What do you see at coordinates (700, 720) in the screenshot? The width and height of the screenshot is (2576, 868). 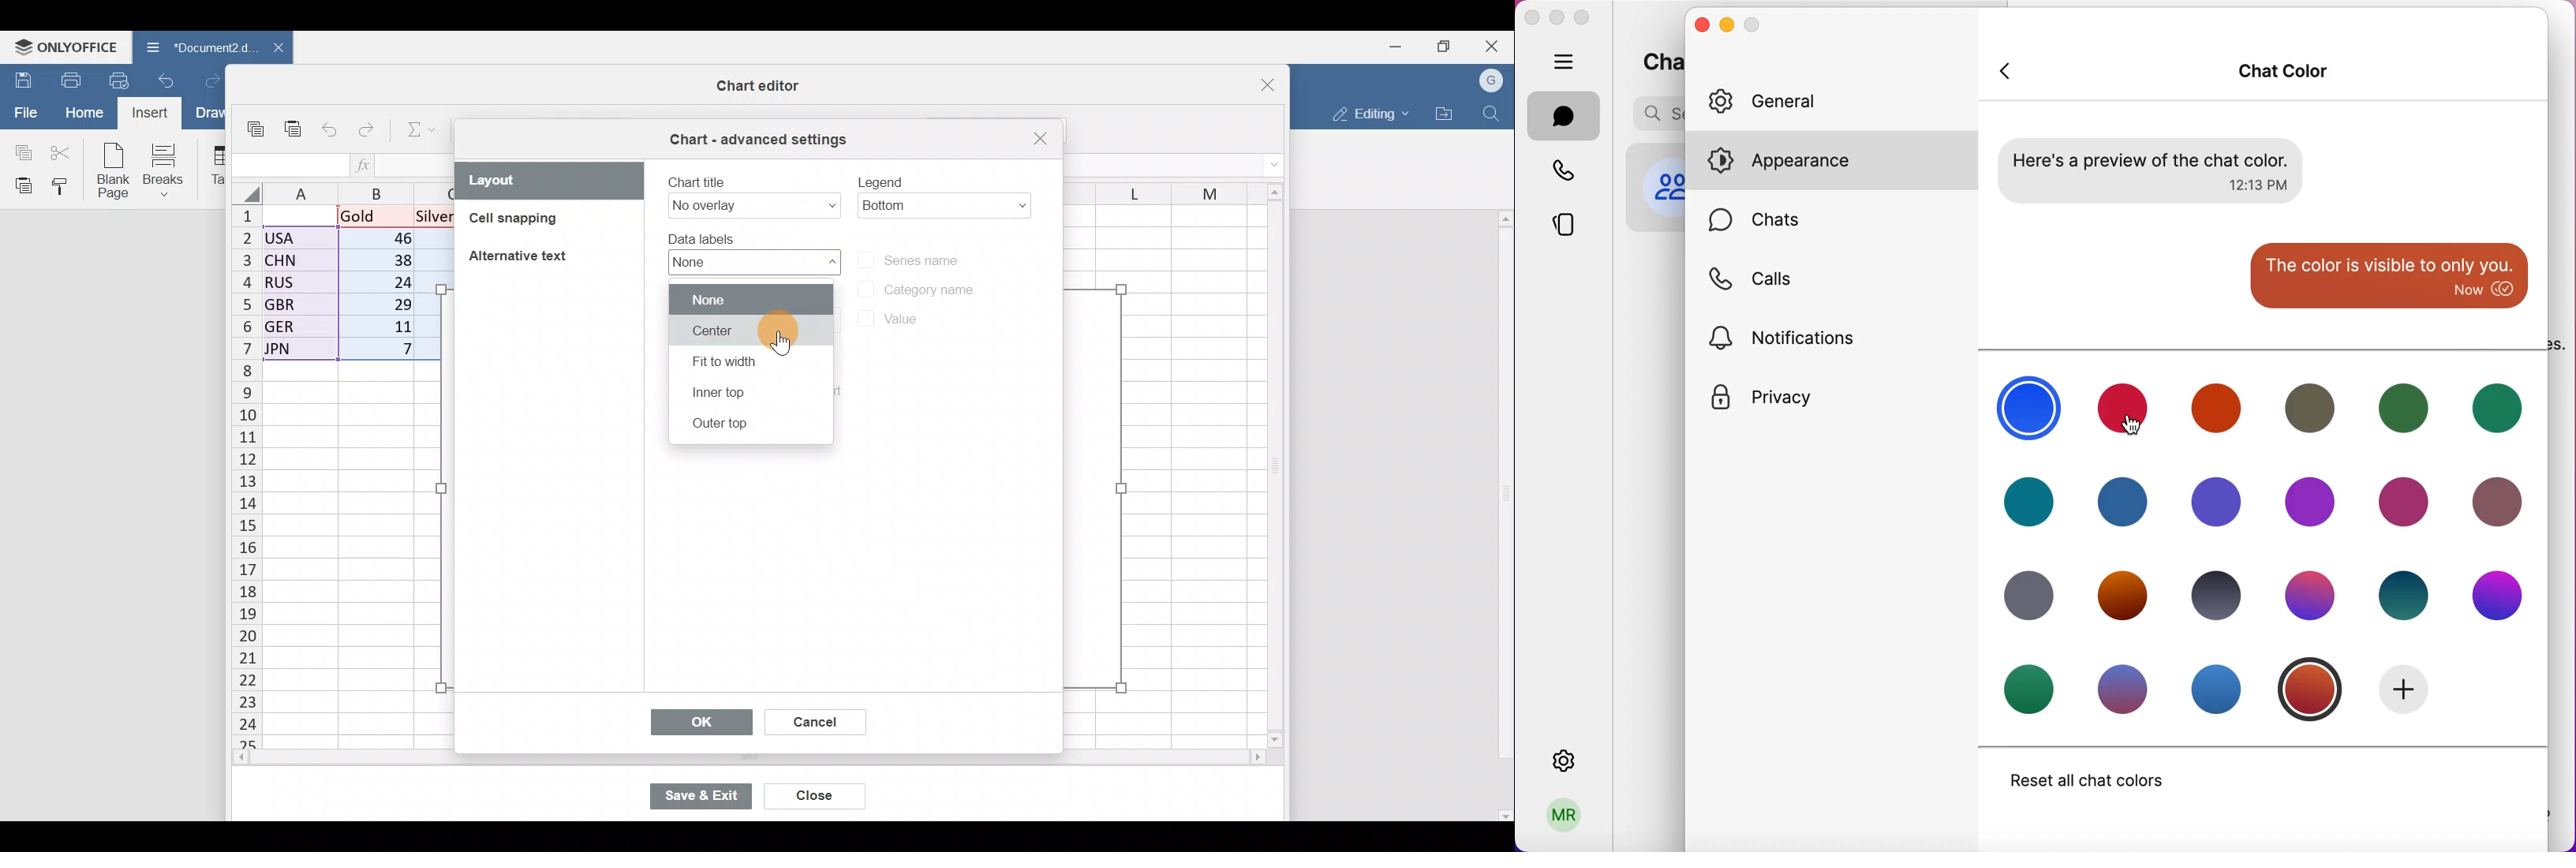 I see `OK` at bounding box center [700, 720].